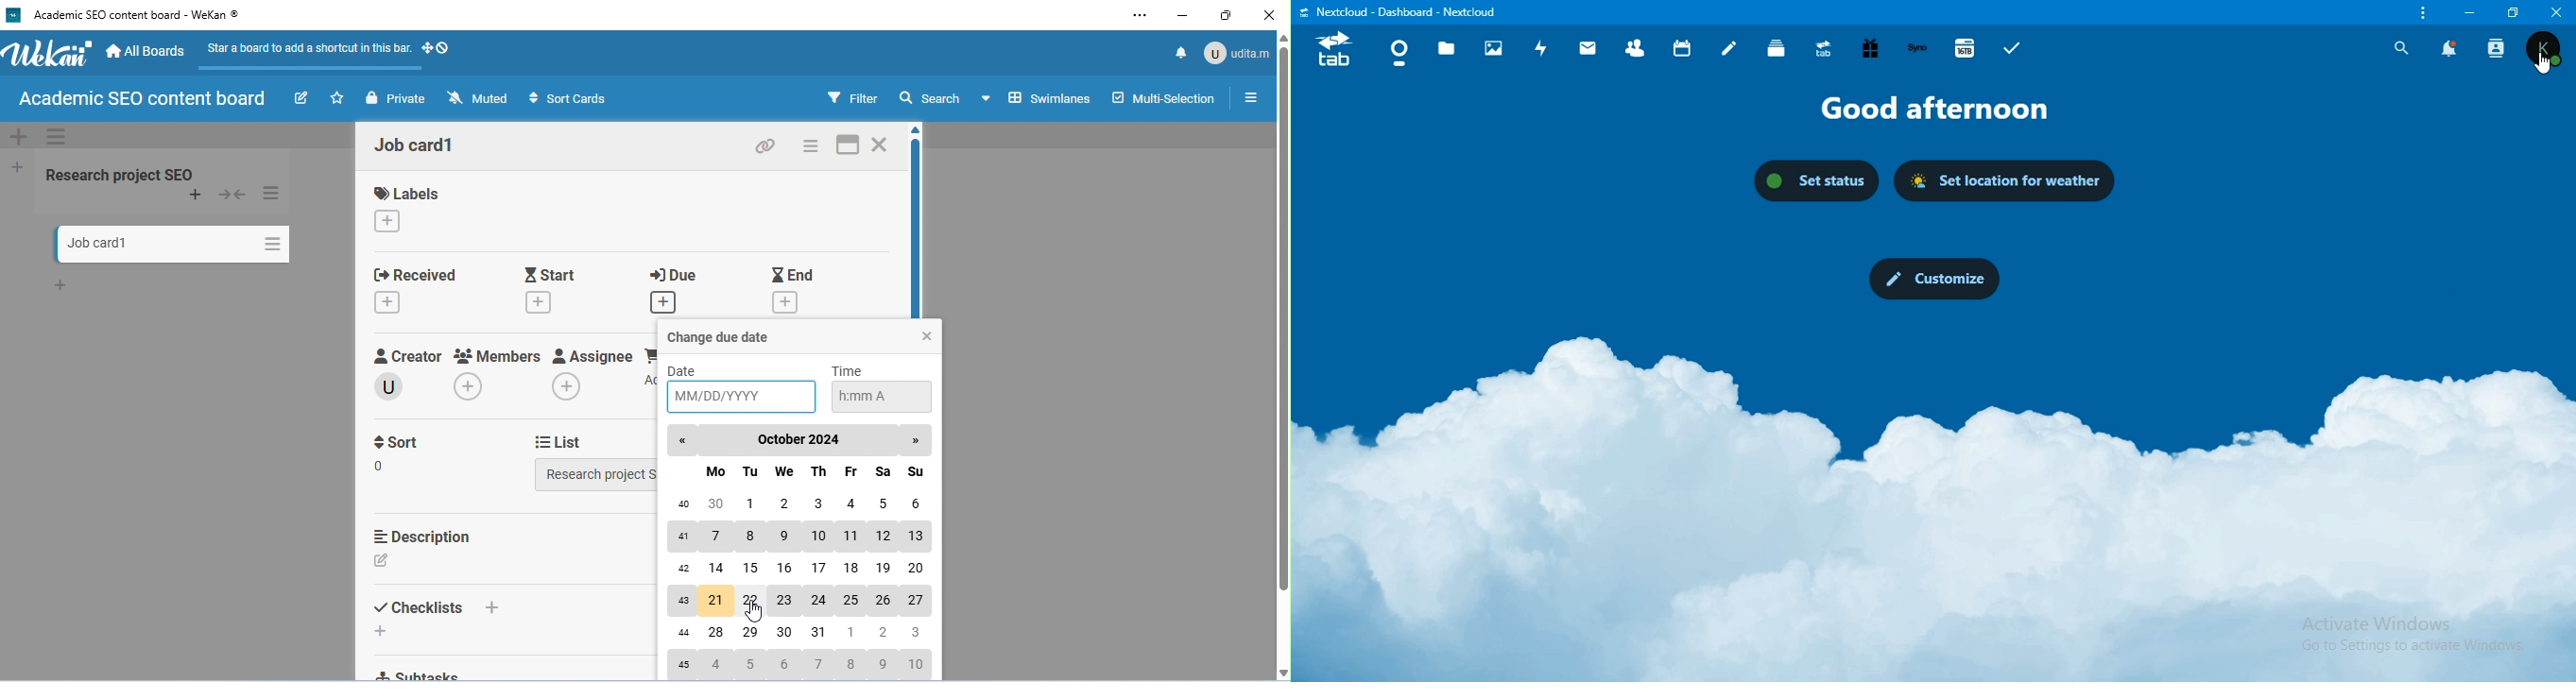 The width and height of the screenshot is (2576, 700). I want to click on add members, so click(474, 386).